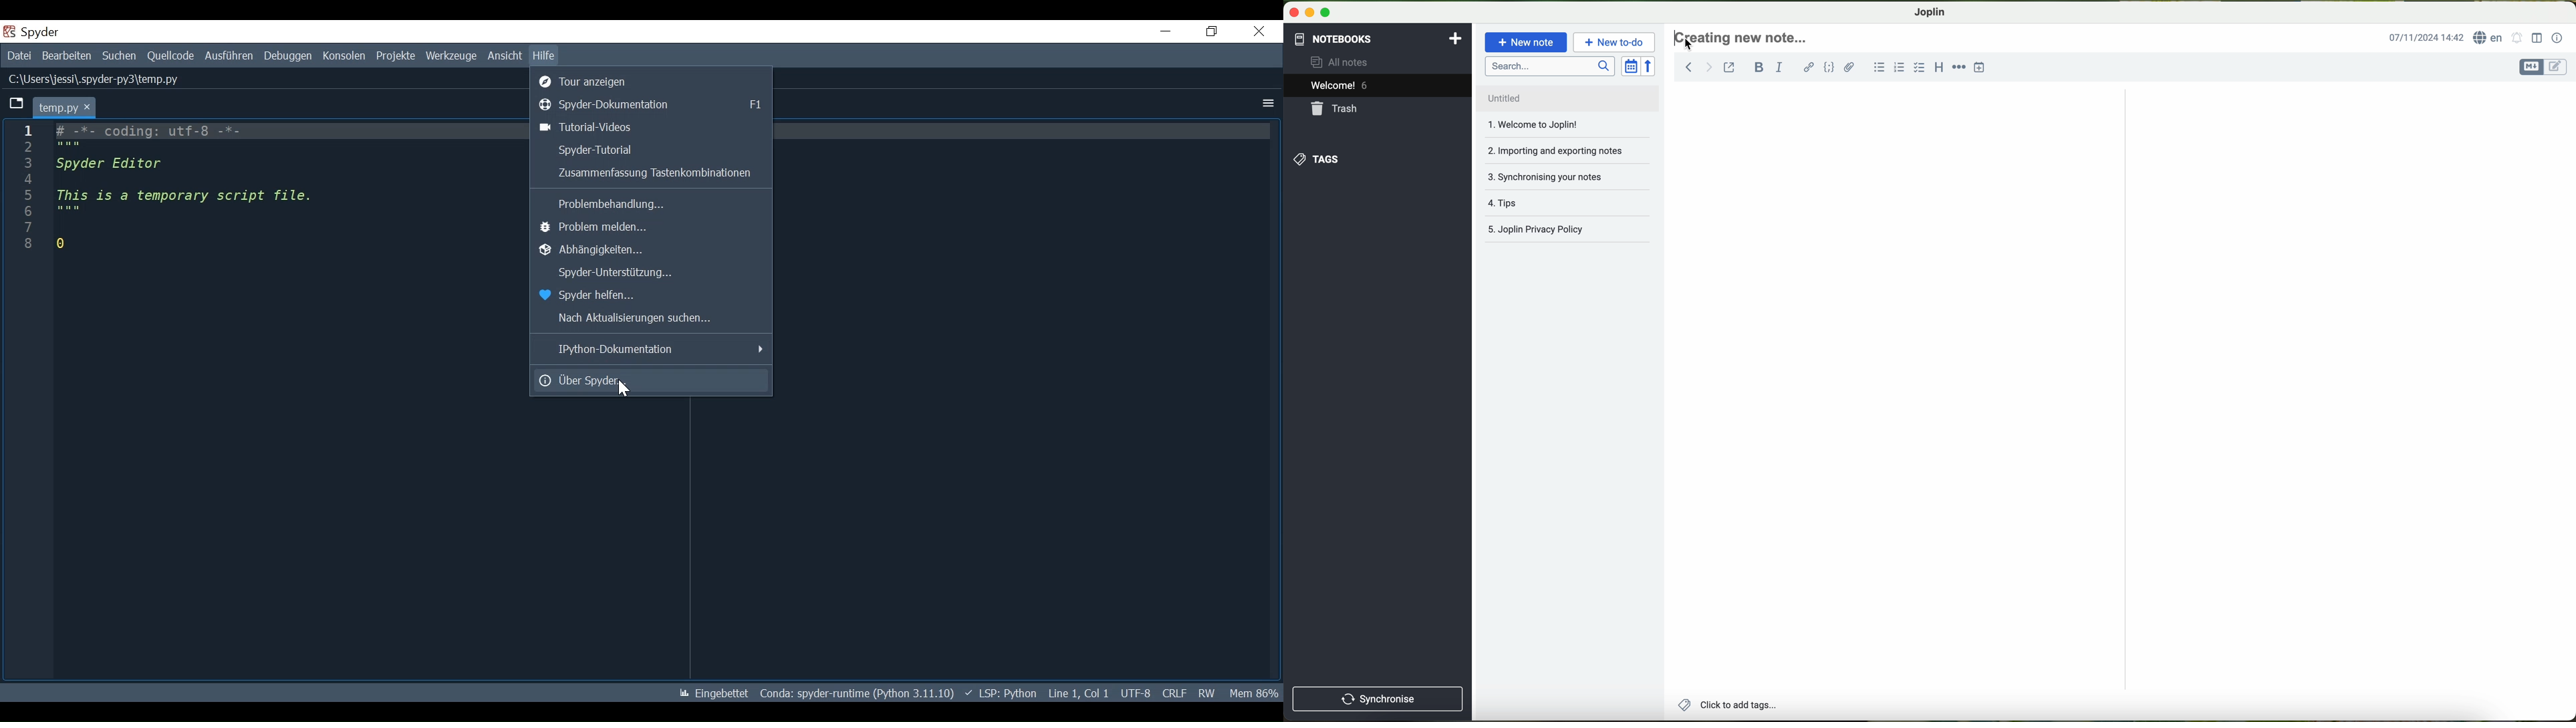 The image size is (2576, 728). What do you see at coordinates (1258, 33) in the screenshot?
I see `Close` at bounding box center [1258, 33].